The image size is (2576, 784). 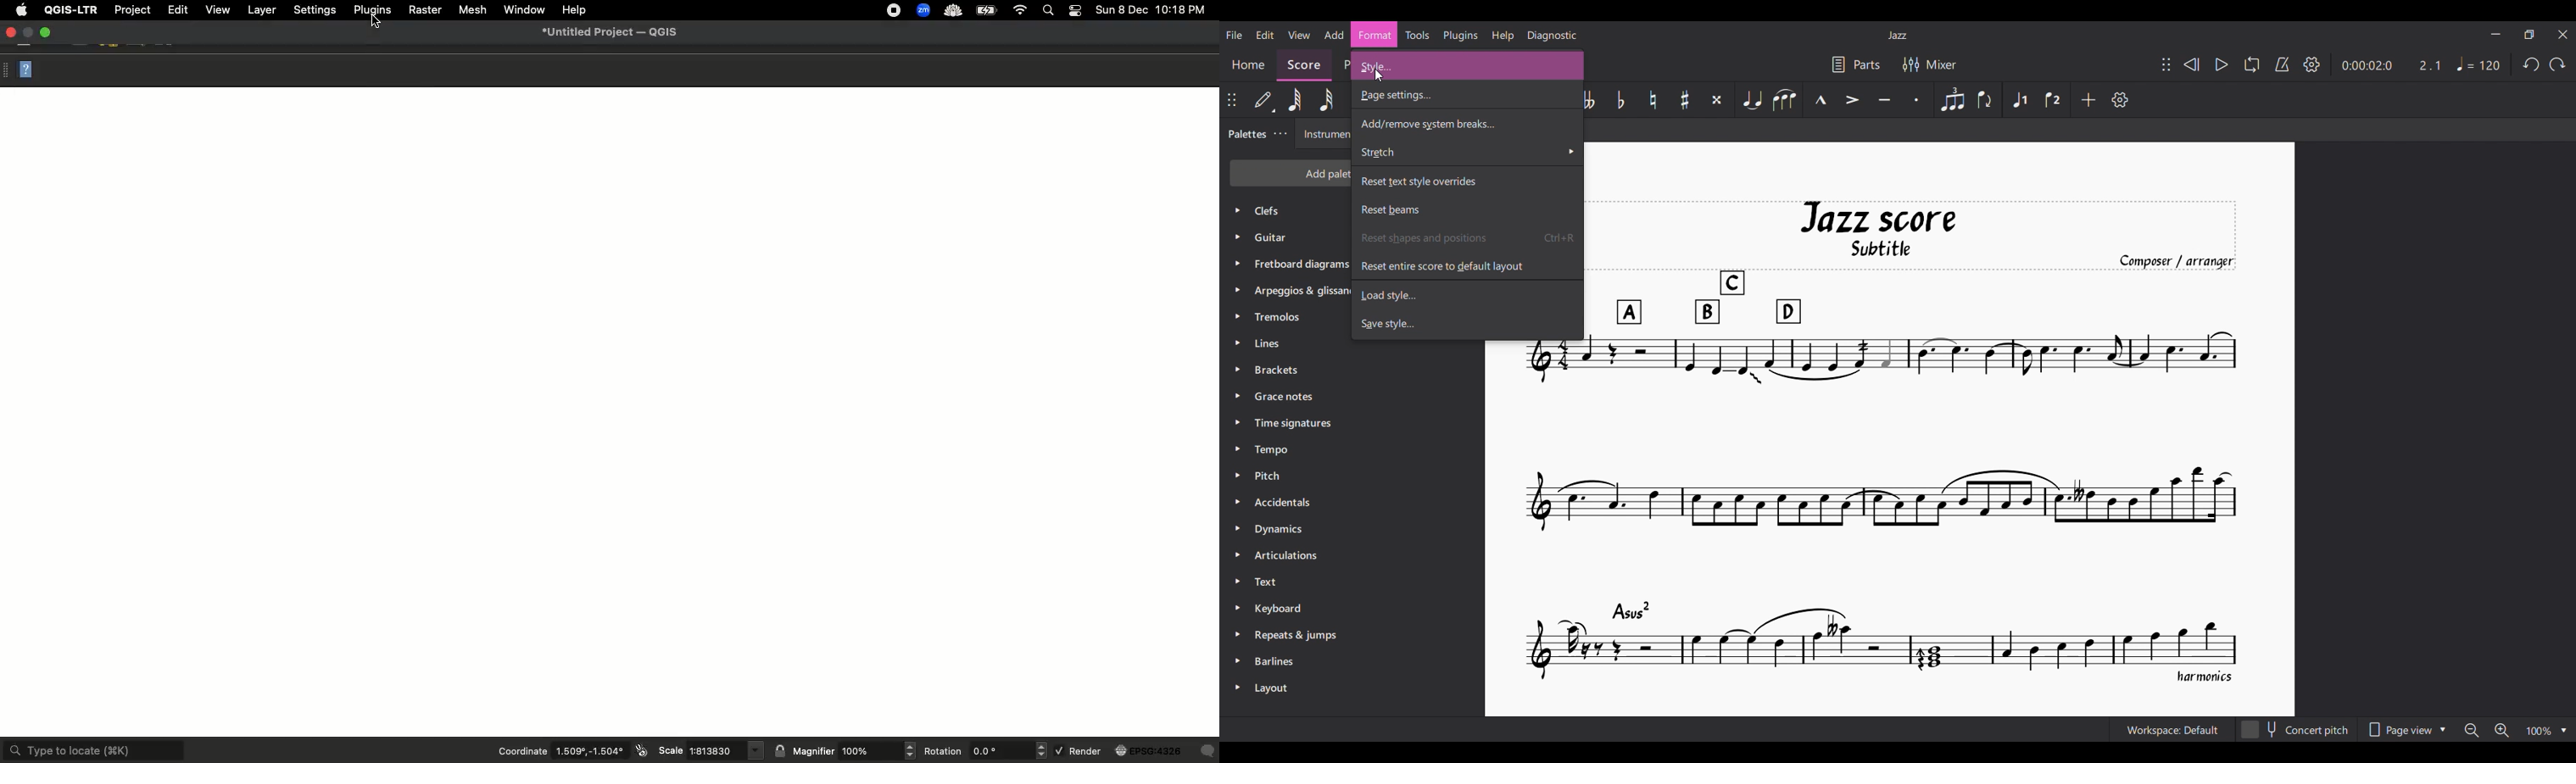 What do you see at coordinates (1503, 35) in the screenshot?
I see `Help menu` at bounding box center [1503, 35].